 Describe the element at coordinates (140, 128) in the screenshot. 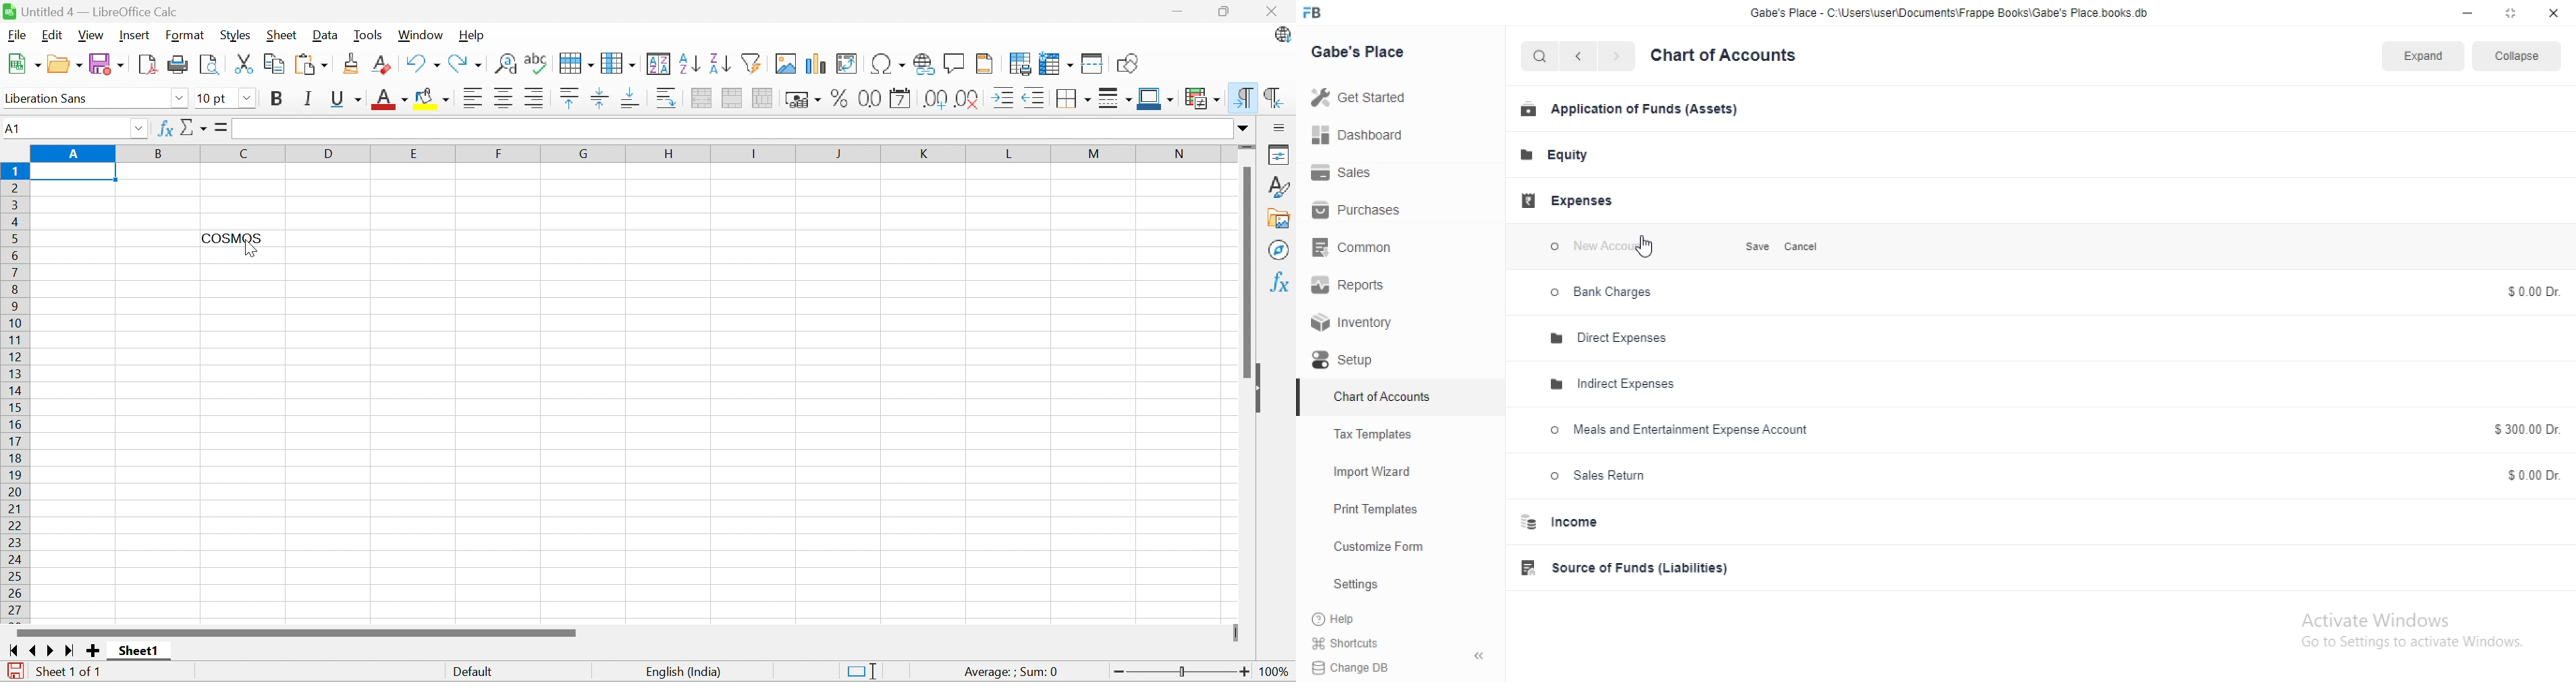

I see `Drop Down` at that location.